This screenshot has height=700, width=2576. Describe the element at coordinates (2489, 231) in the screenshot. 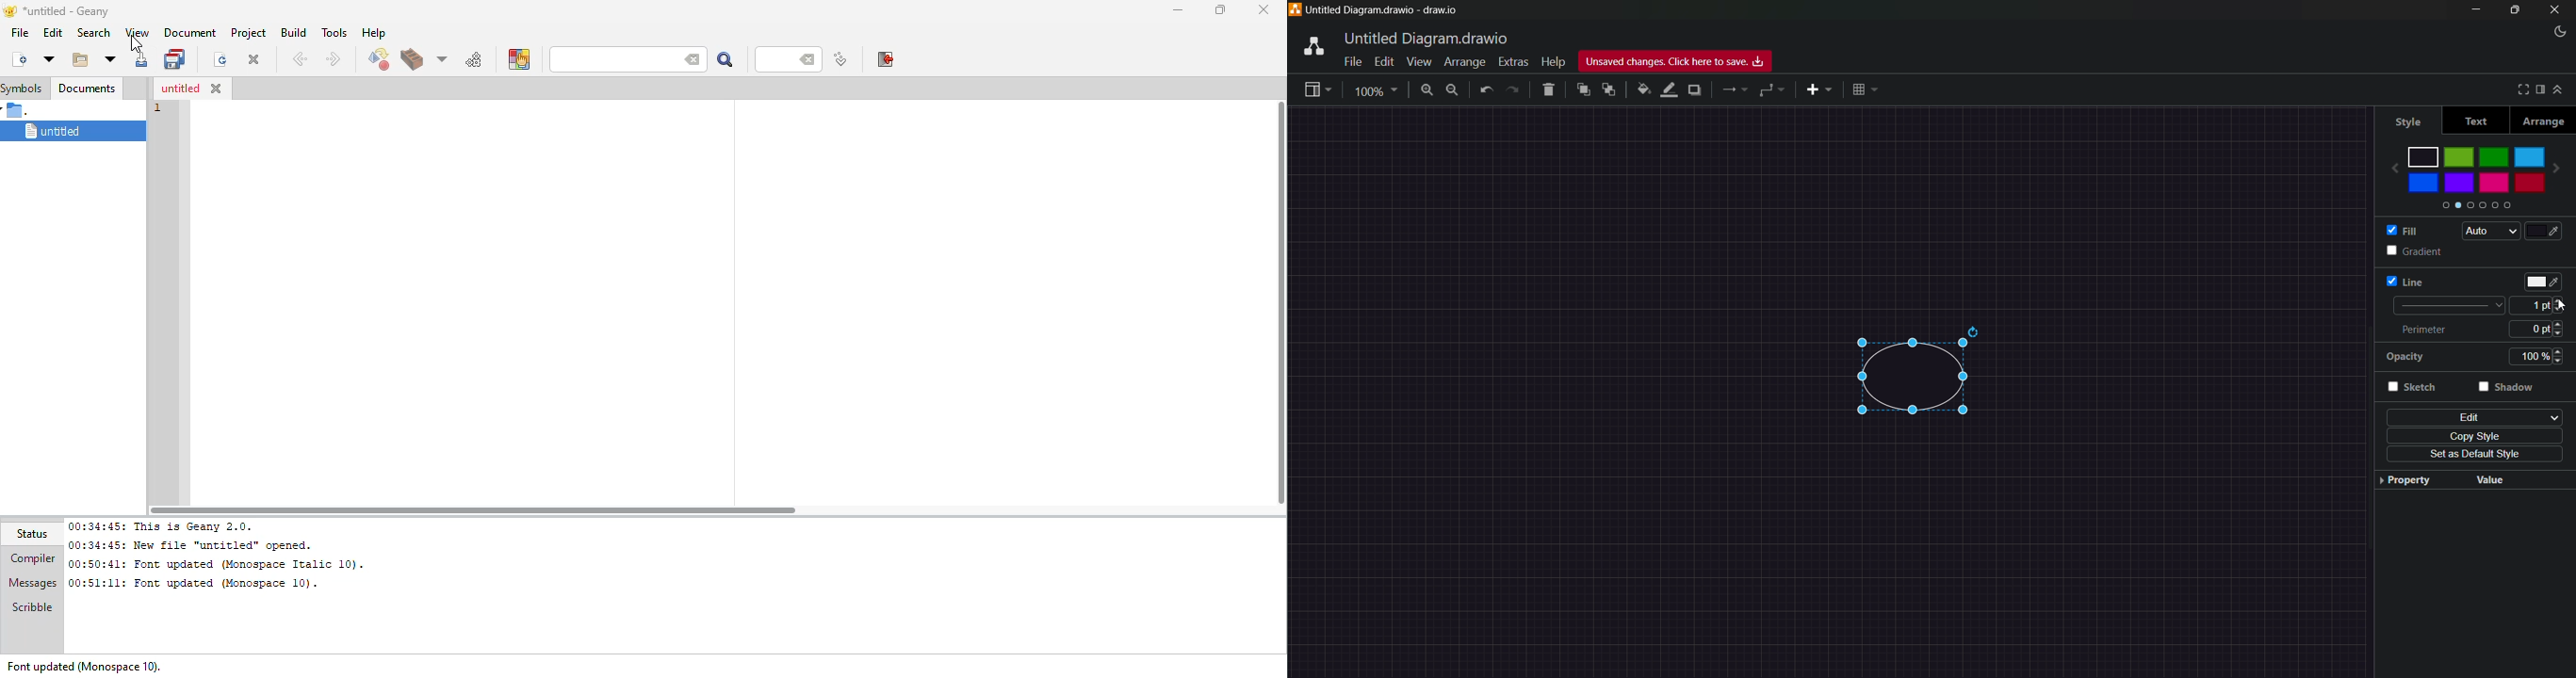

I see `fill type` at that location.